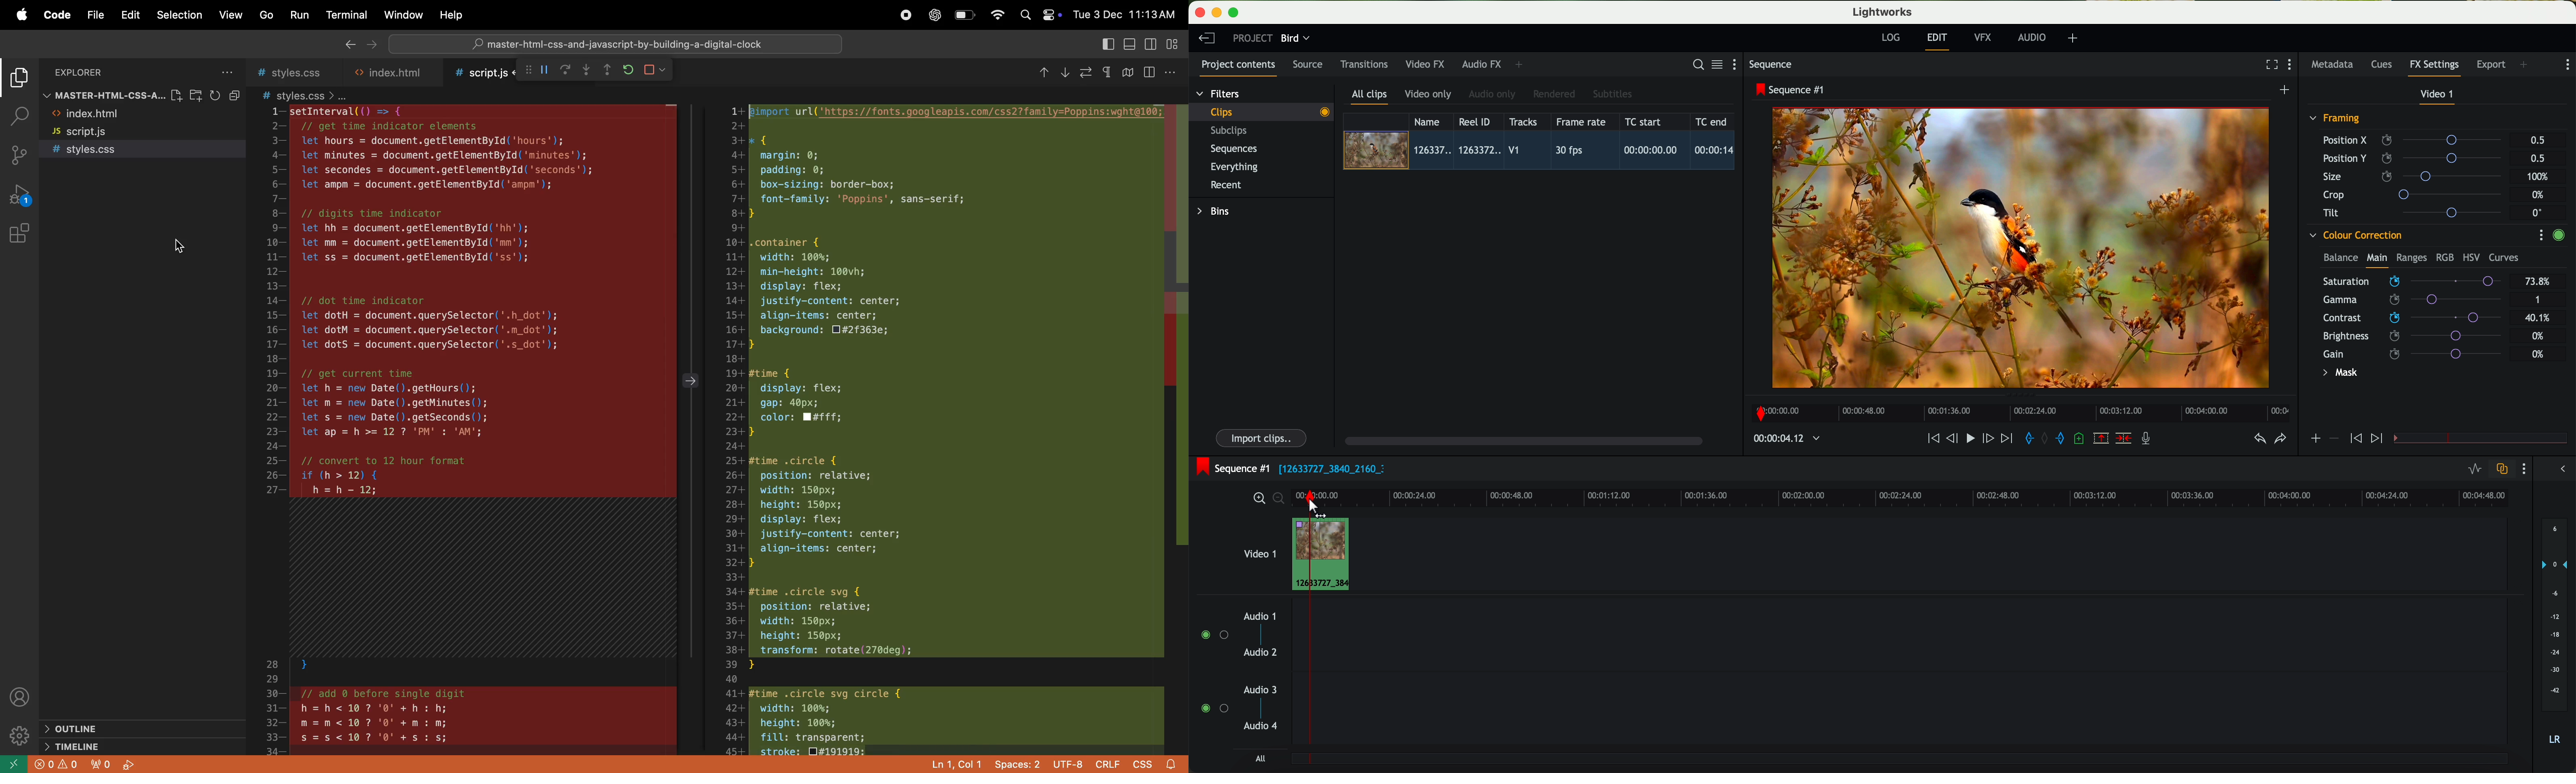 The height and width of the screenshot is (784, 2576). I want to click on colour correction, so click(2354, 235).